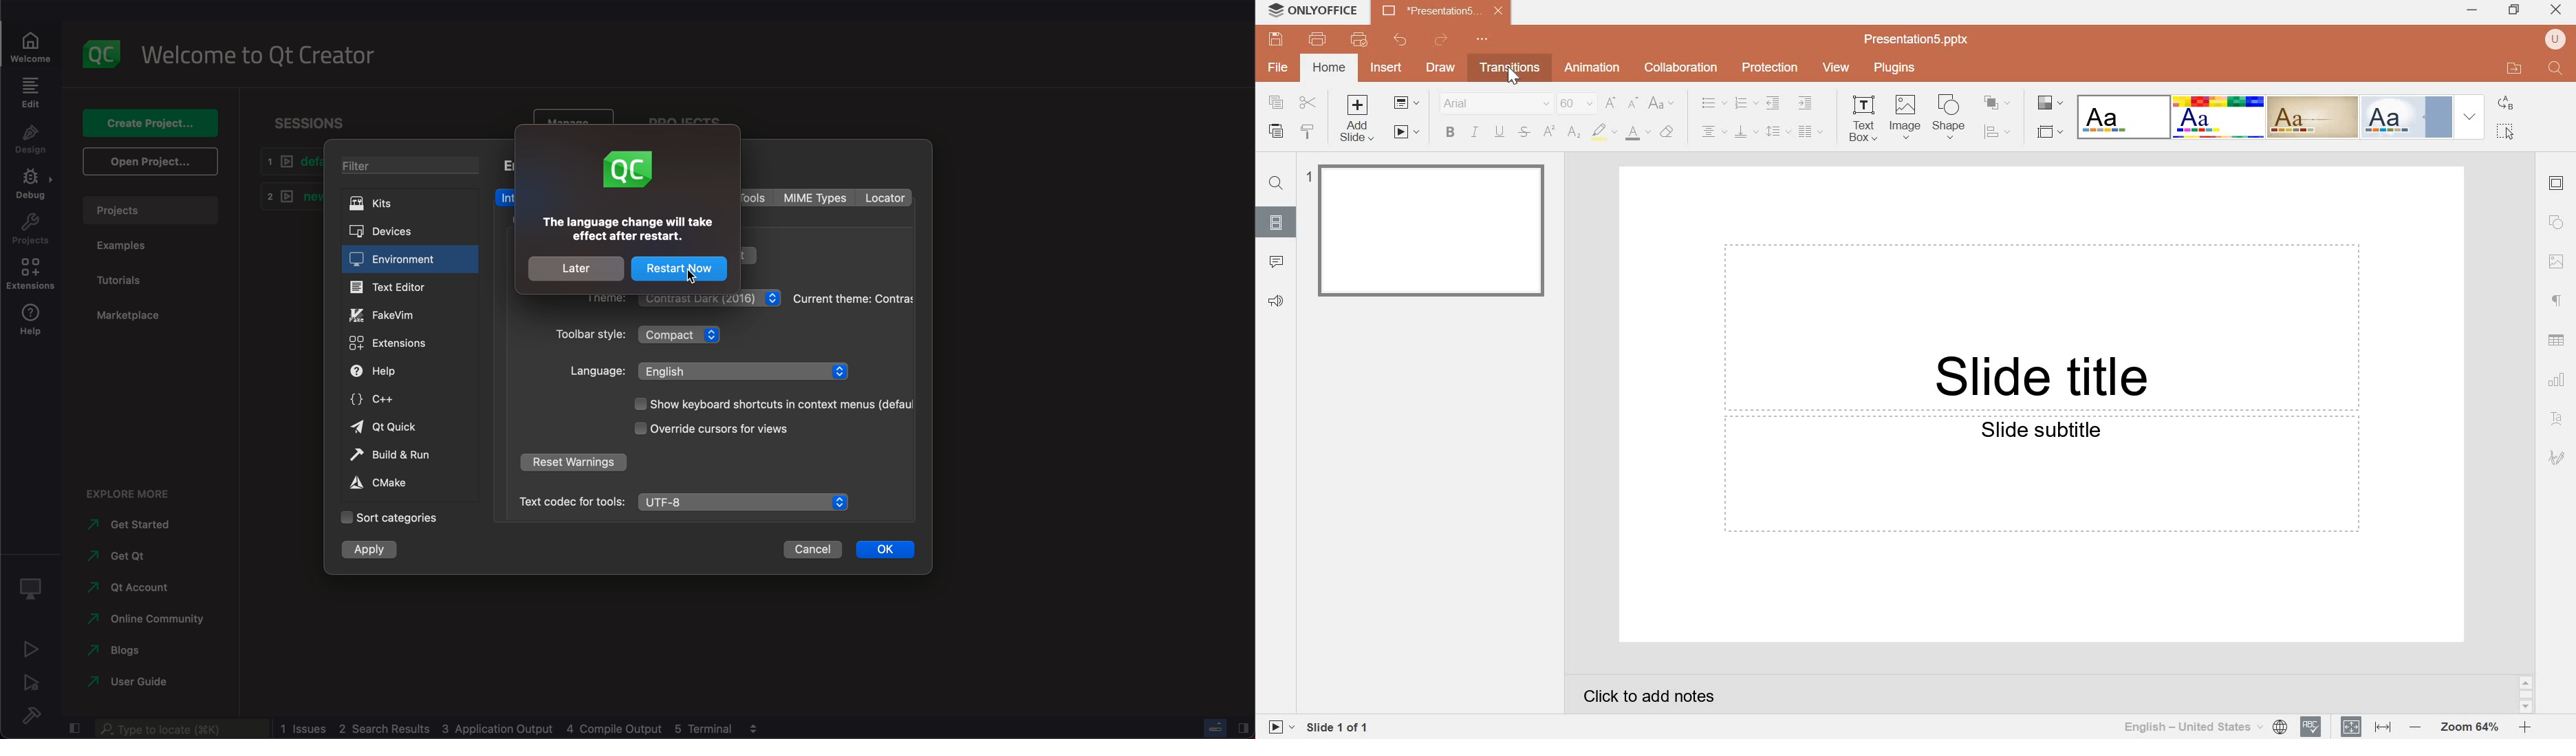  Describe the element at coordinates (406, 204) in the screenshot. I see `kits` at that location.